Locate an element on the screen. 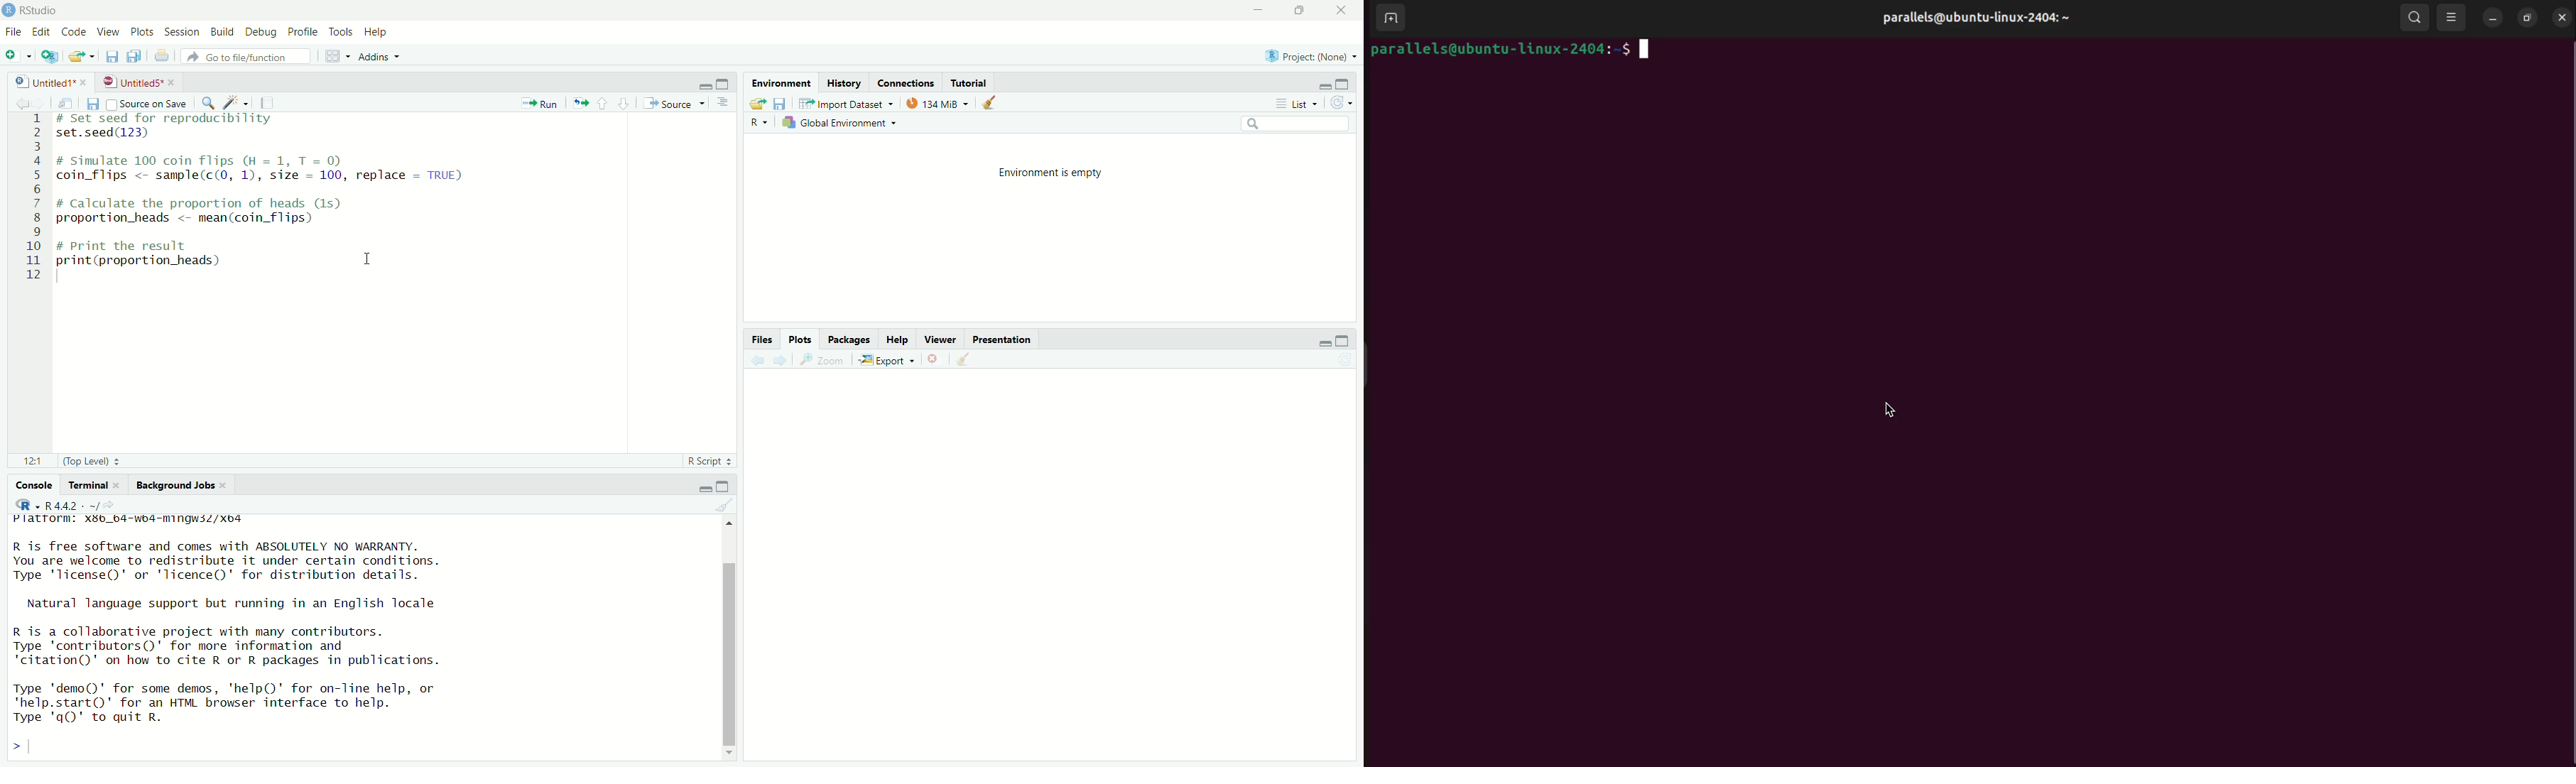  move top is located at coordinates (732, 528).